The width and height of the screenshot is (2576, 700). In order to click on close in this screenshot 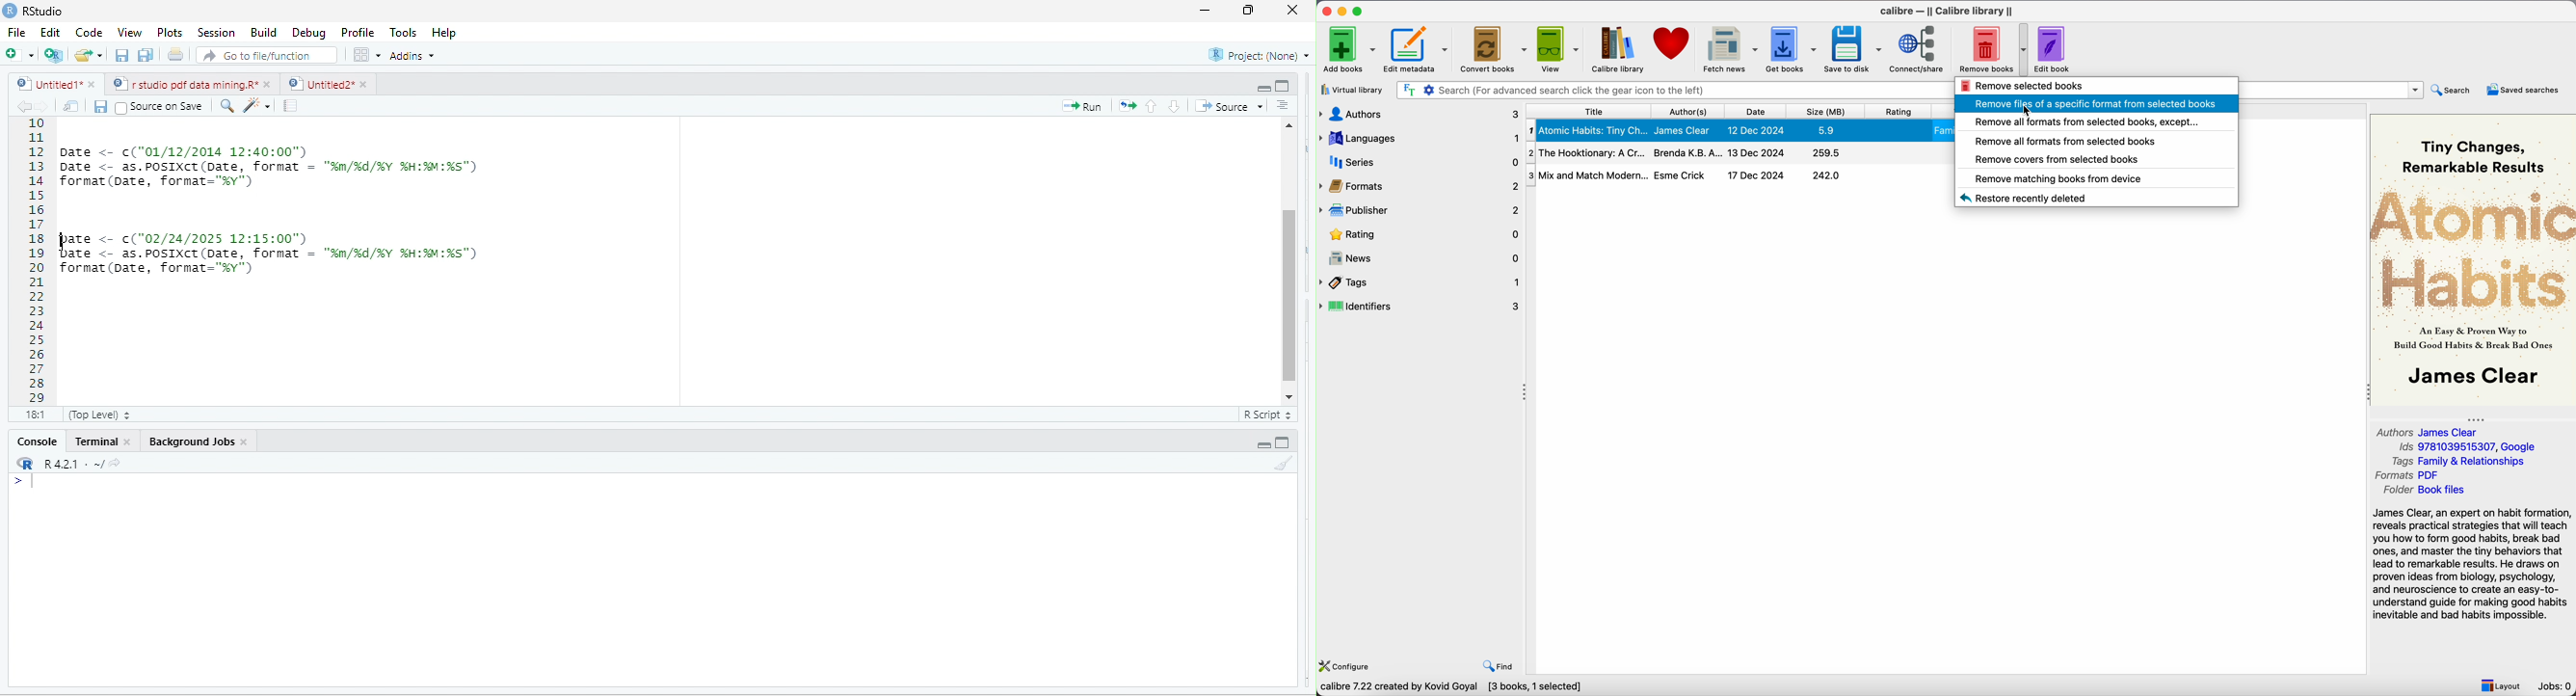, I will do `click(248, 444)`.